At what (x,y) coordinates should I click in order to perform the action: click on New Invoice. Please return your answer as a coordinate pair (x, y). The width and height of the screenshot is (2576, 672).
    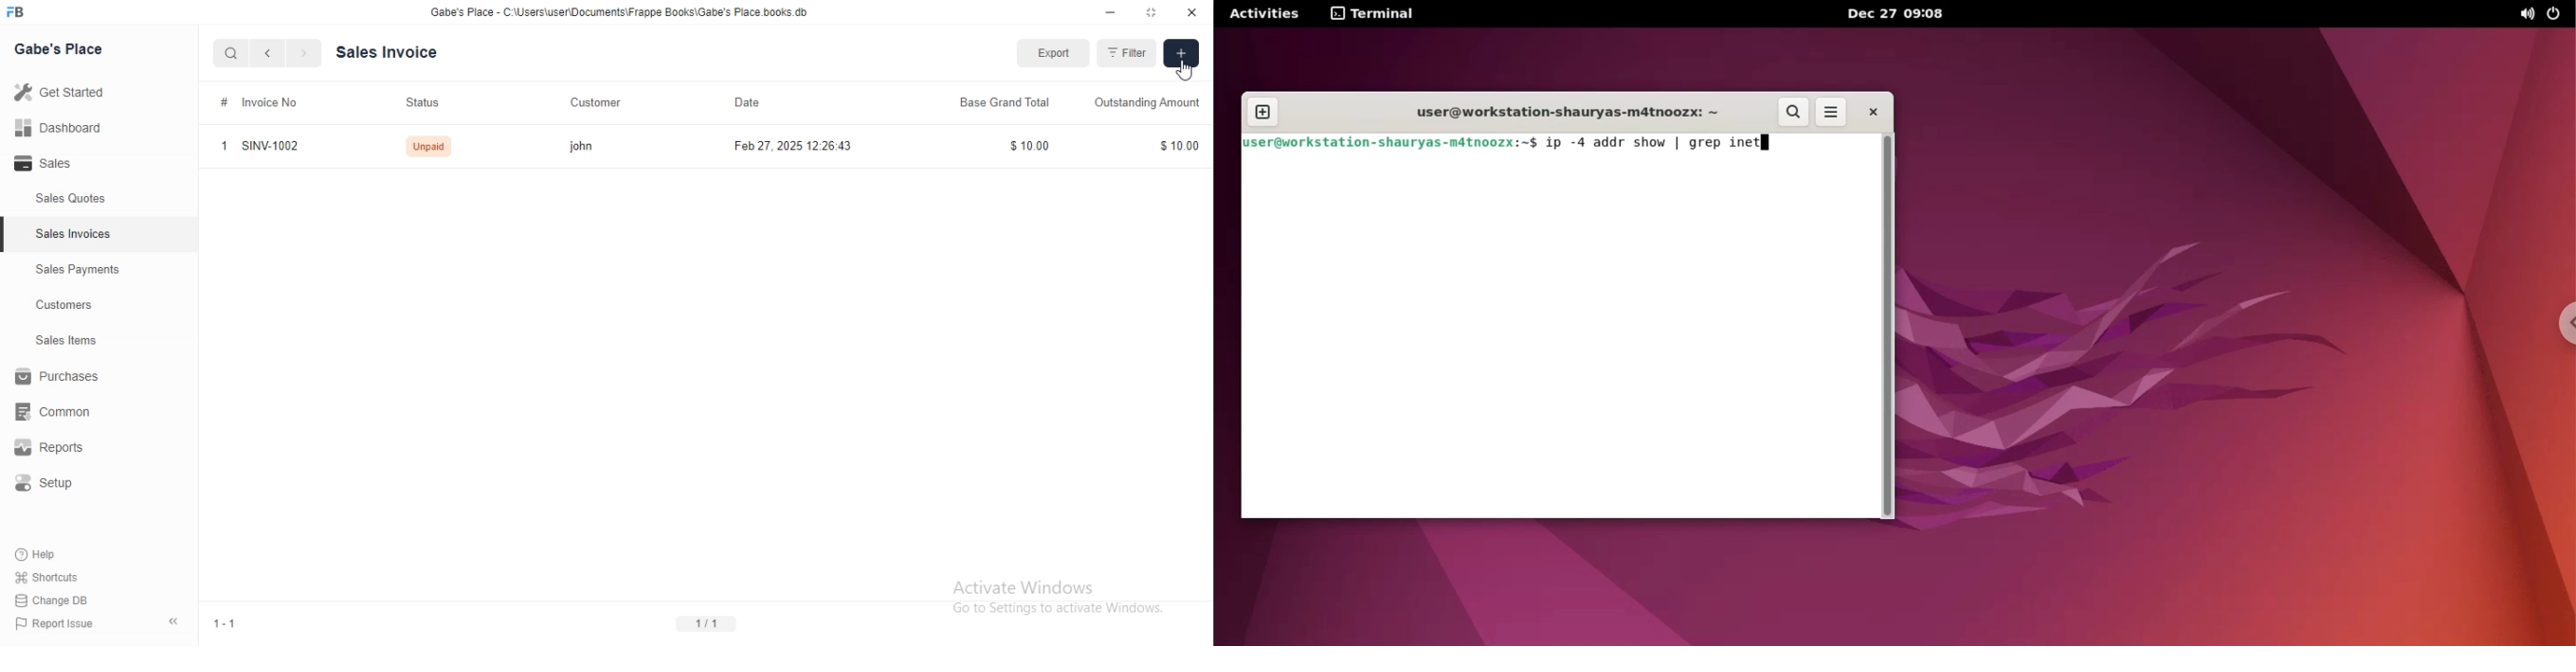
    Looking at the image, I should click on (1180, 54).